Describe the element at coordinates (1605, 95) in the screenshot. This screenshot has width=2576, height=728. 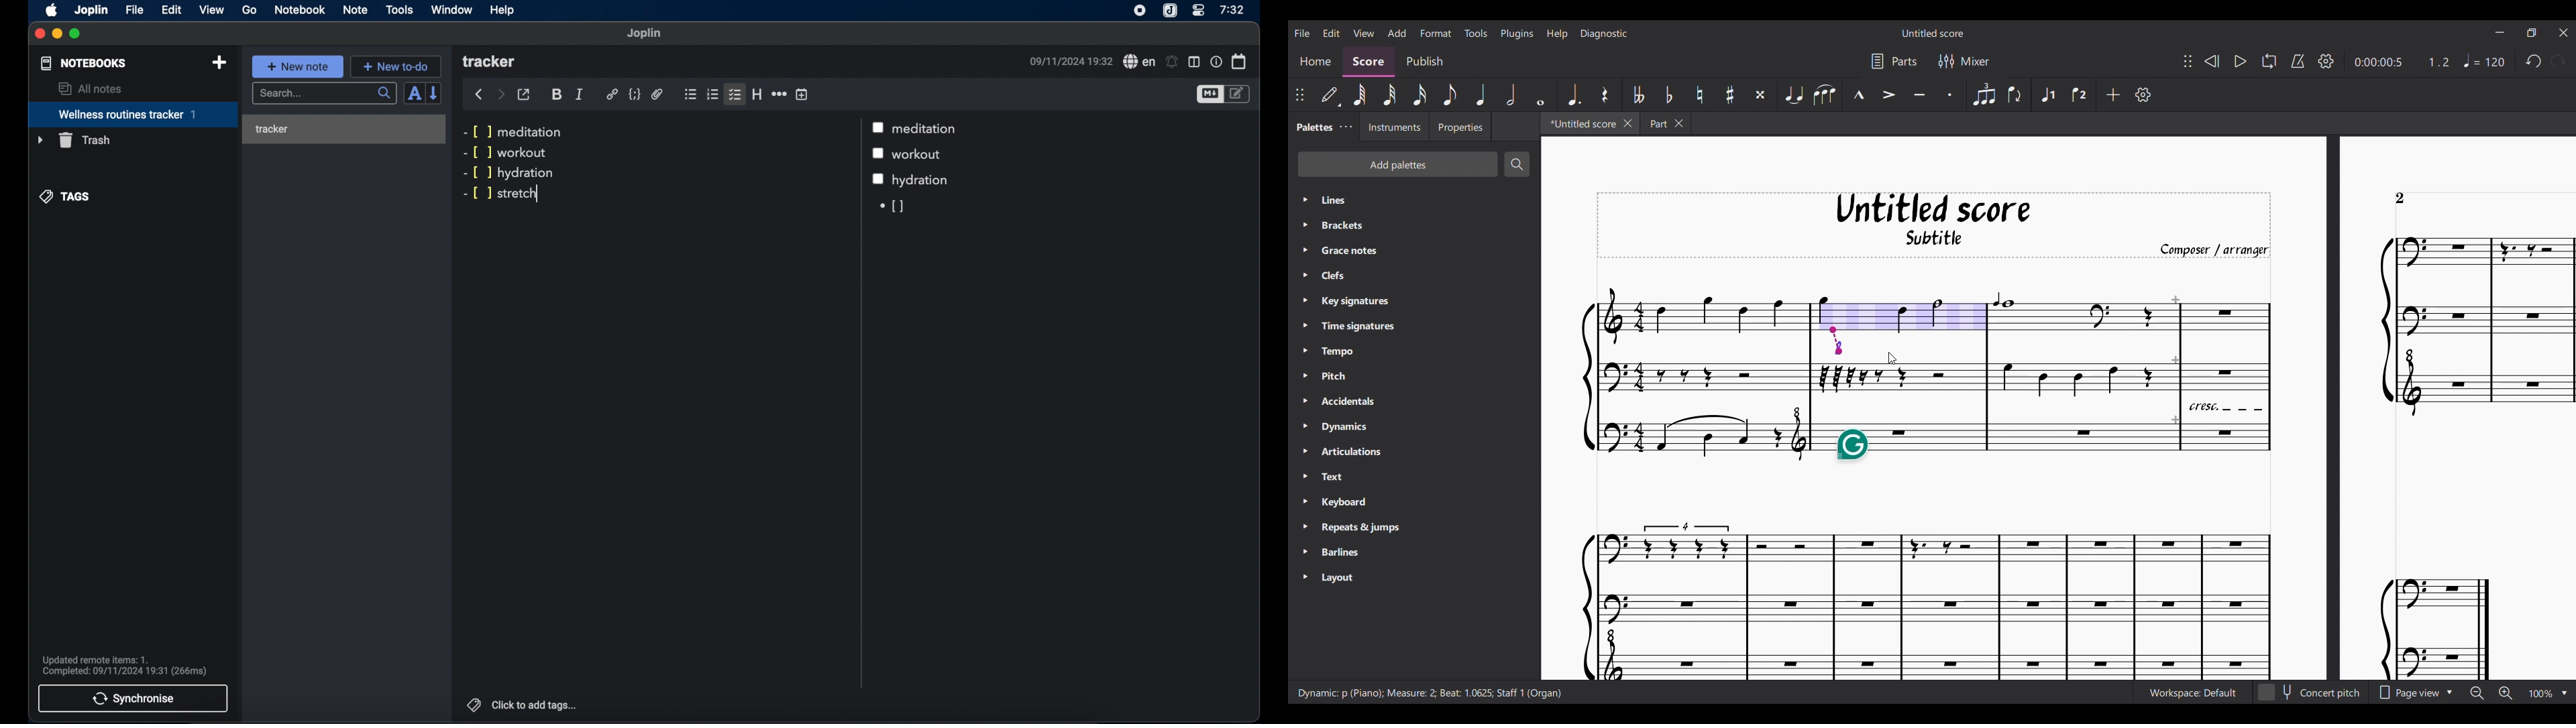
I see `Rest` at that location.